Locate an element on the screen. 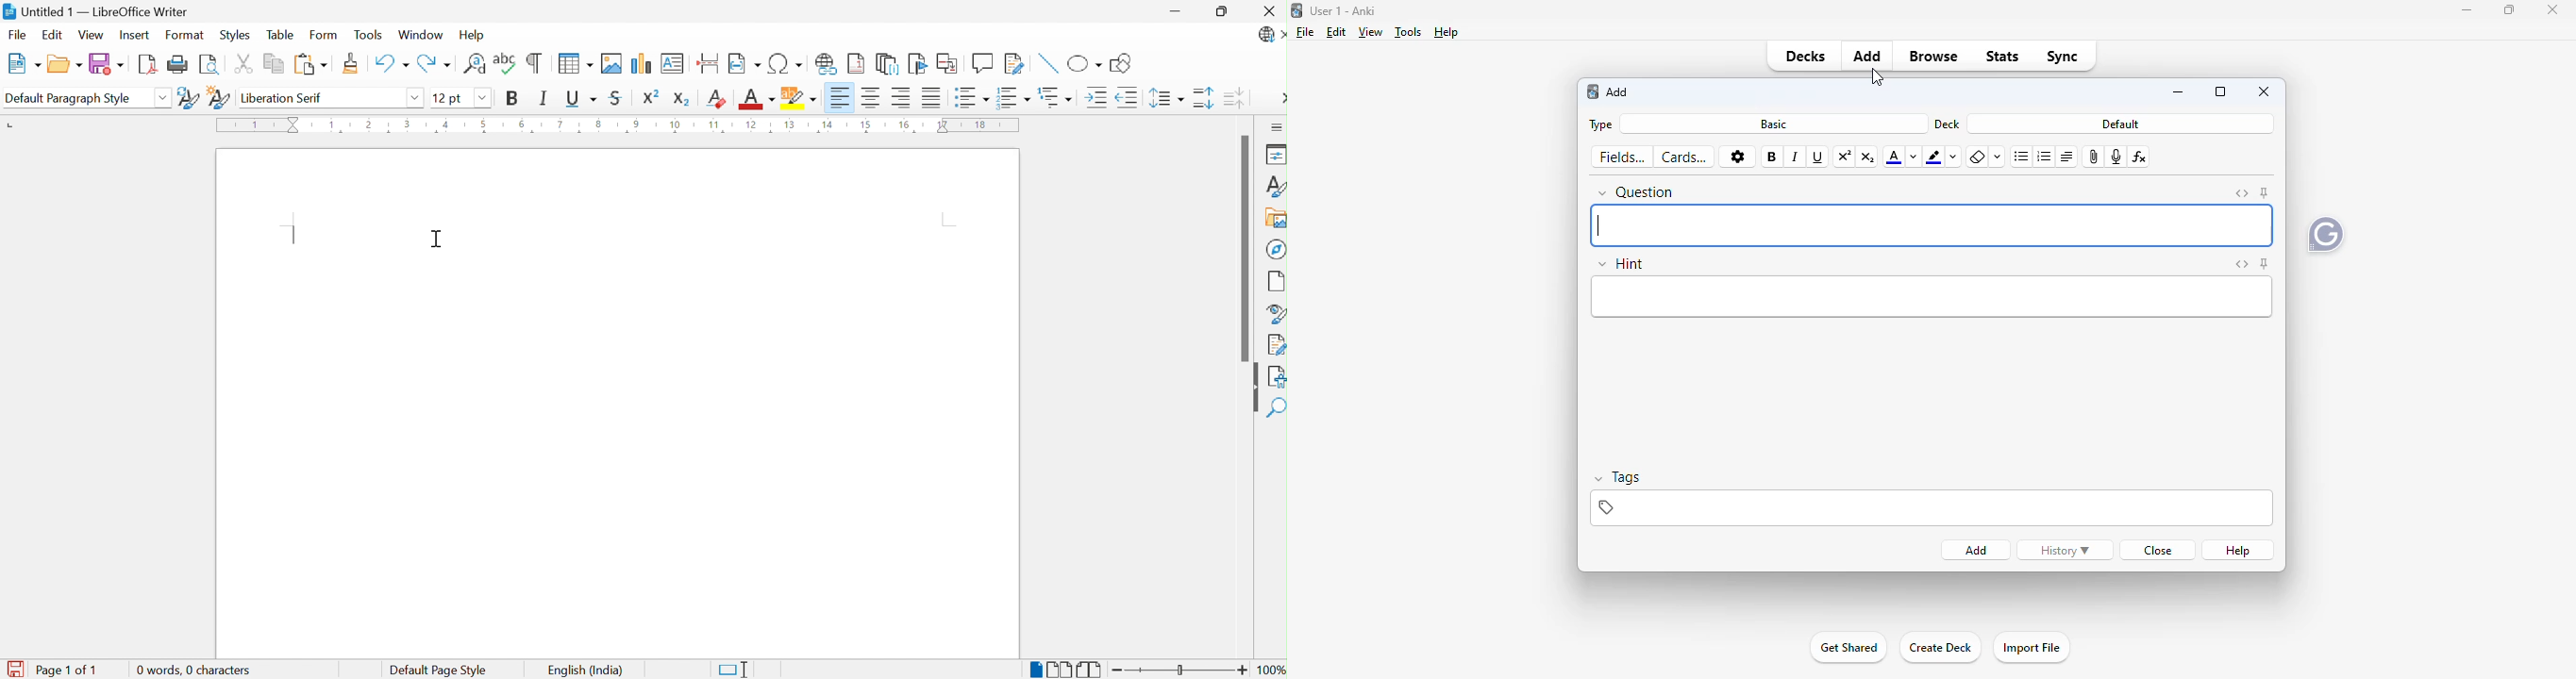 Image resolution: width=2576 pixels, height=700 pixels. typing question is located at coordinates (1931, 224).